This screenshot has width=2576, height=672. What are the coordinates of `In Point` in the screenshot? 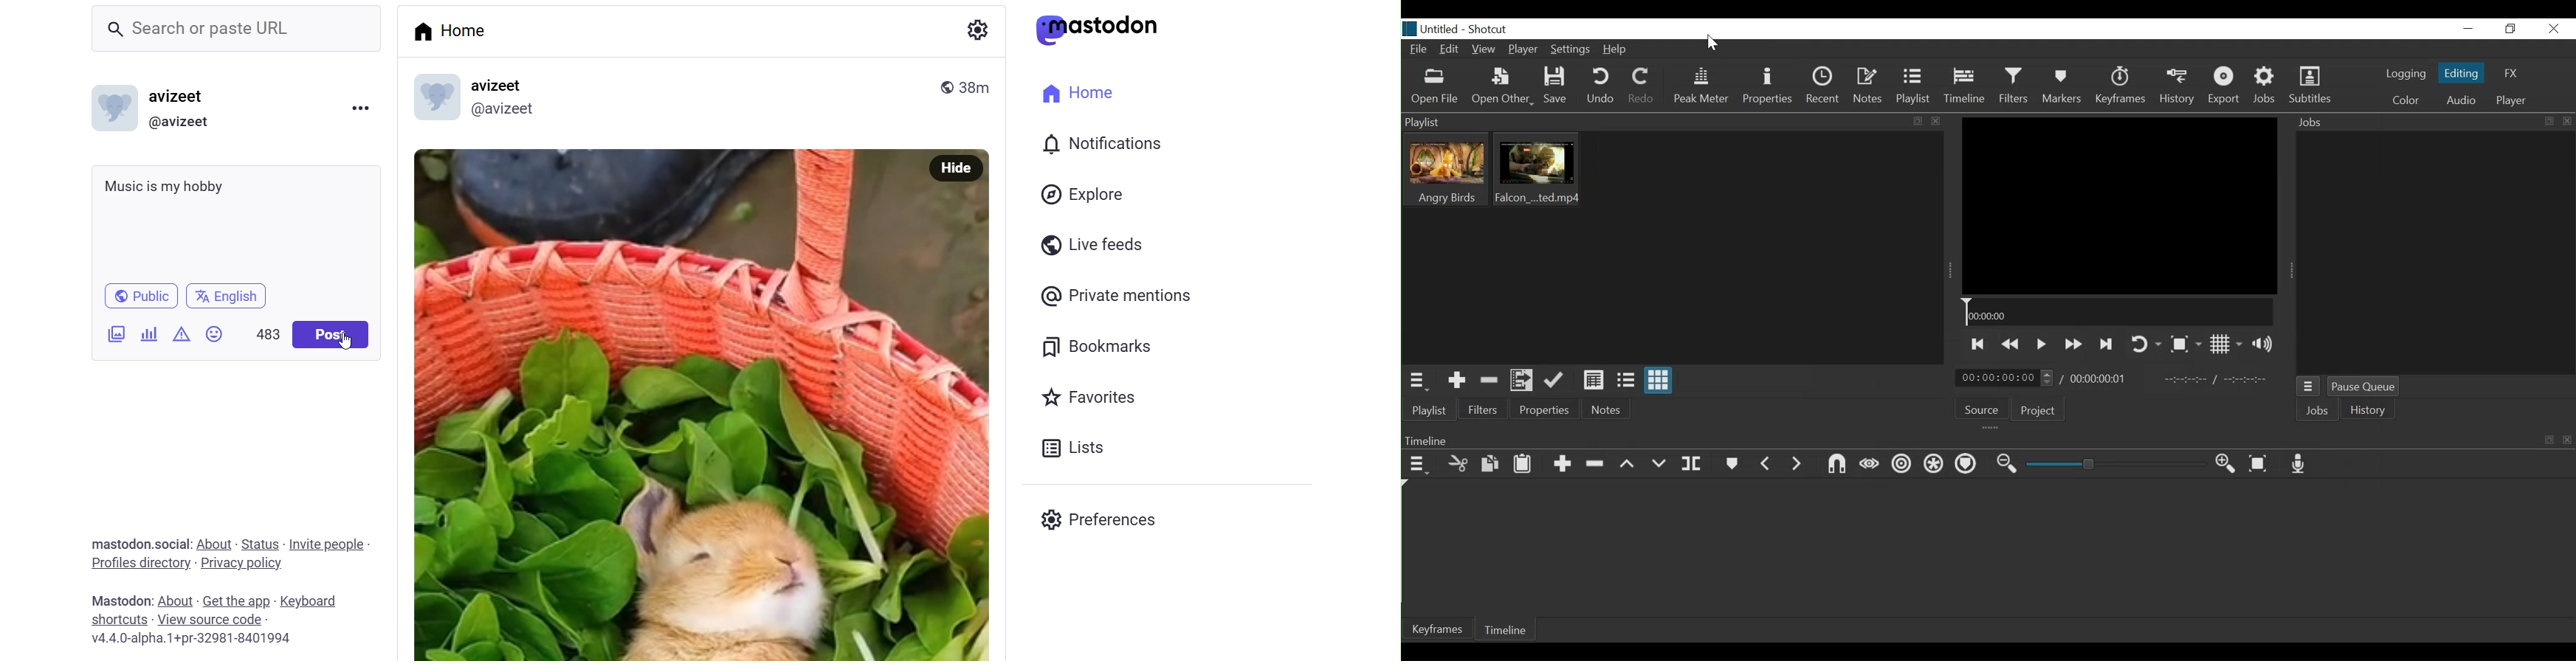 It's located at (2215, 379).